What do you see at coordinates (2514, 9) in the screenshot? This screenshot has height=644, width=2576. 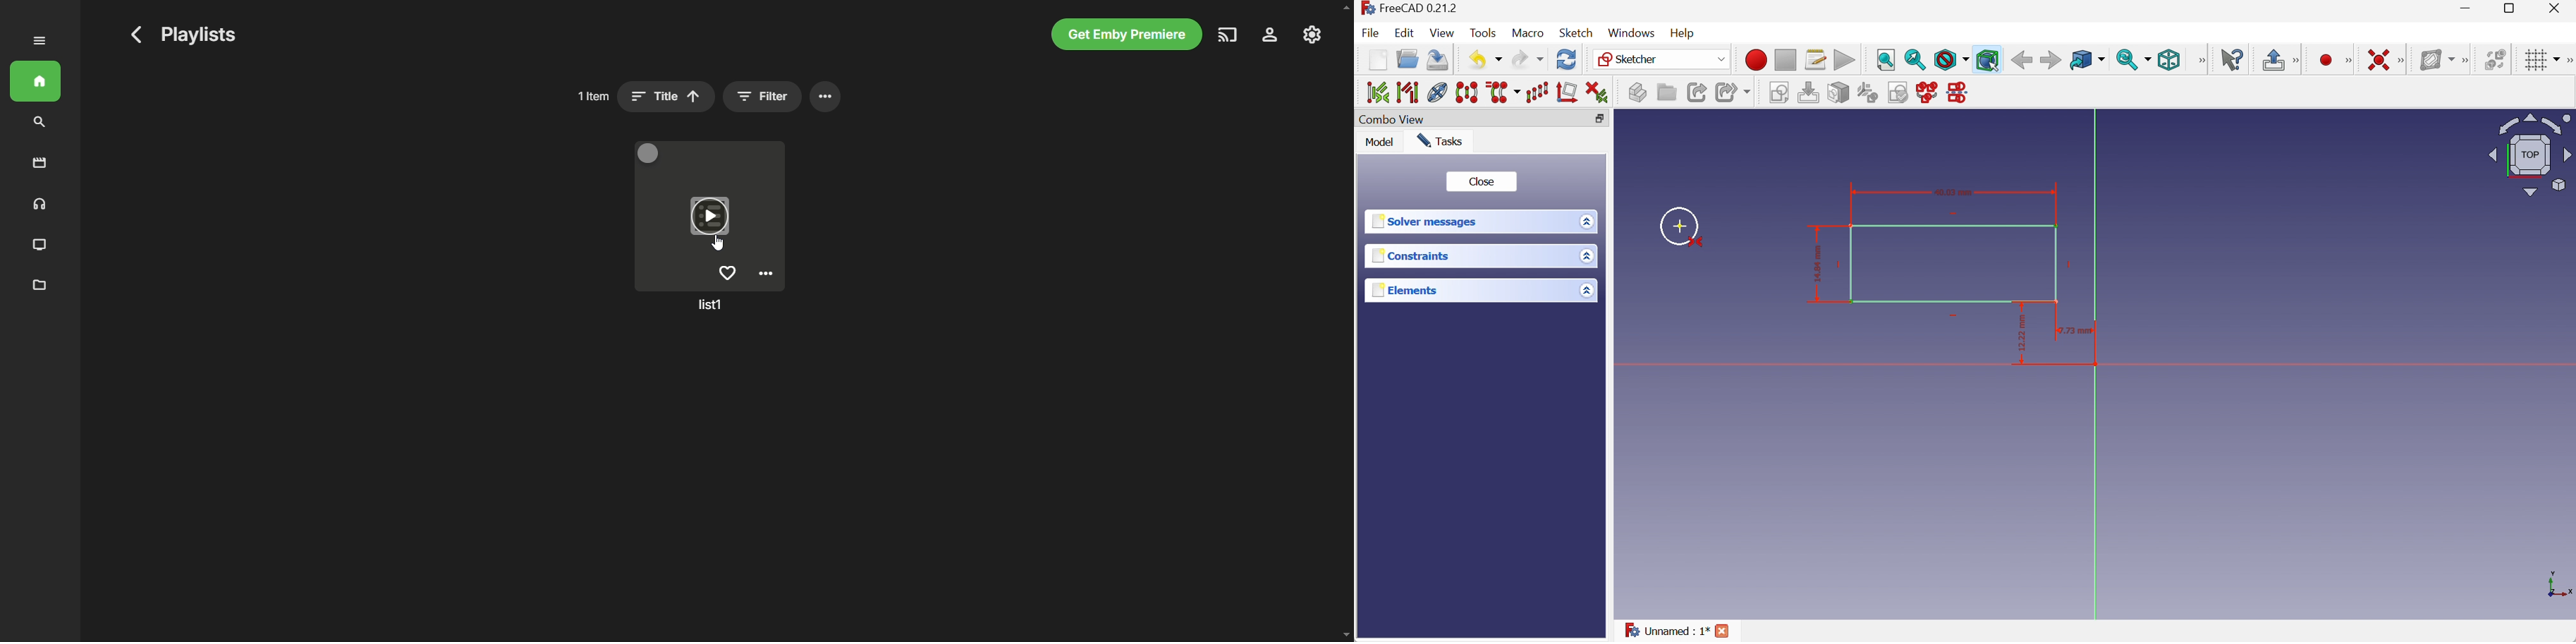 I see `Restore down` at bounding box center [2514, 9].